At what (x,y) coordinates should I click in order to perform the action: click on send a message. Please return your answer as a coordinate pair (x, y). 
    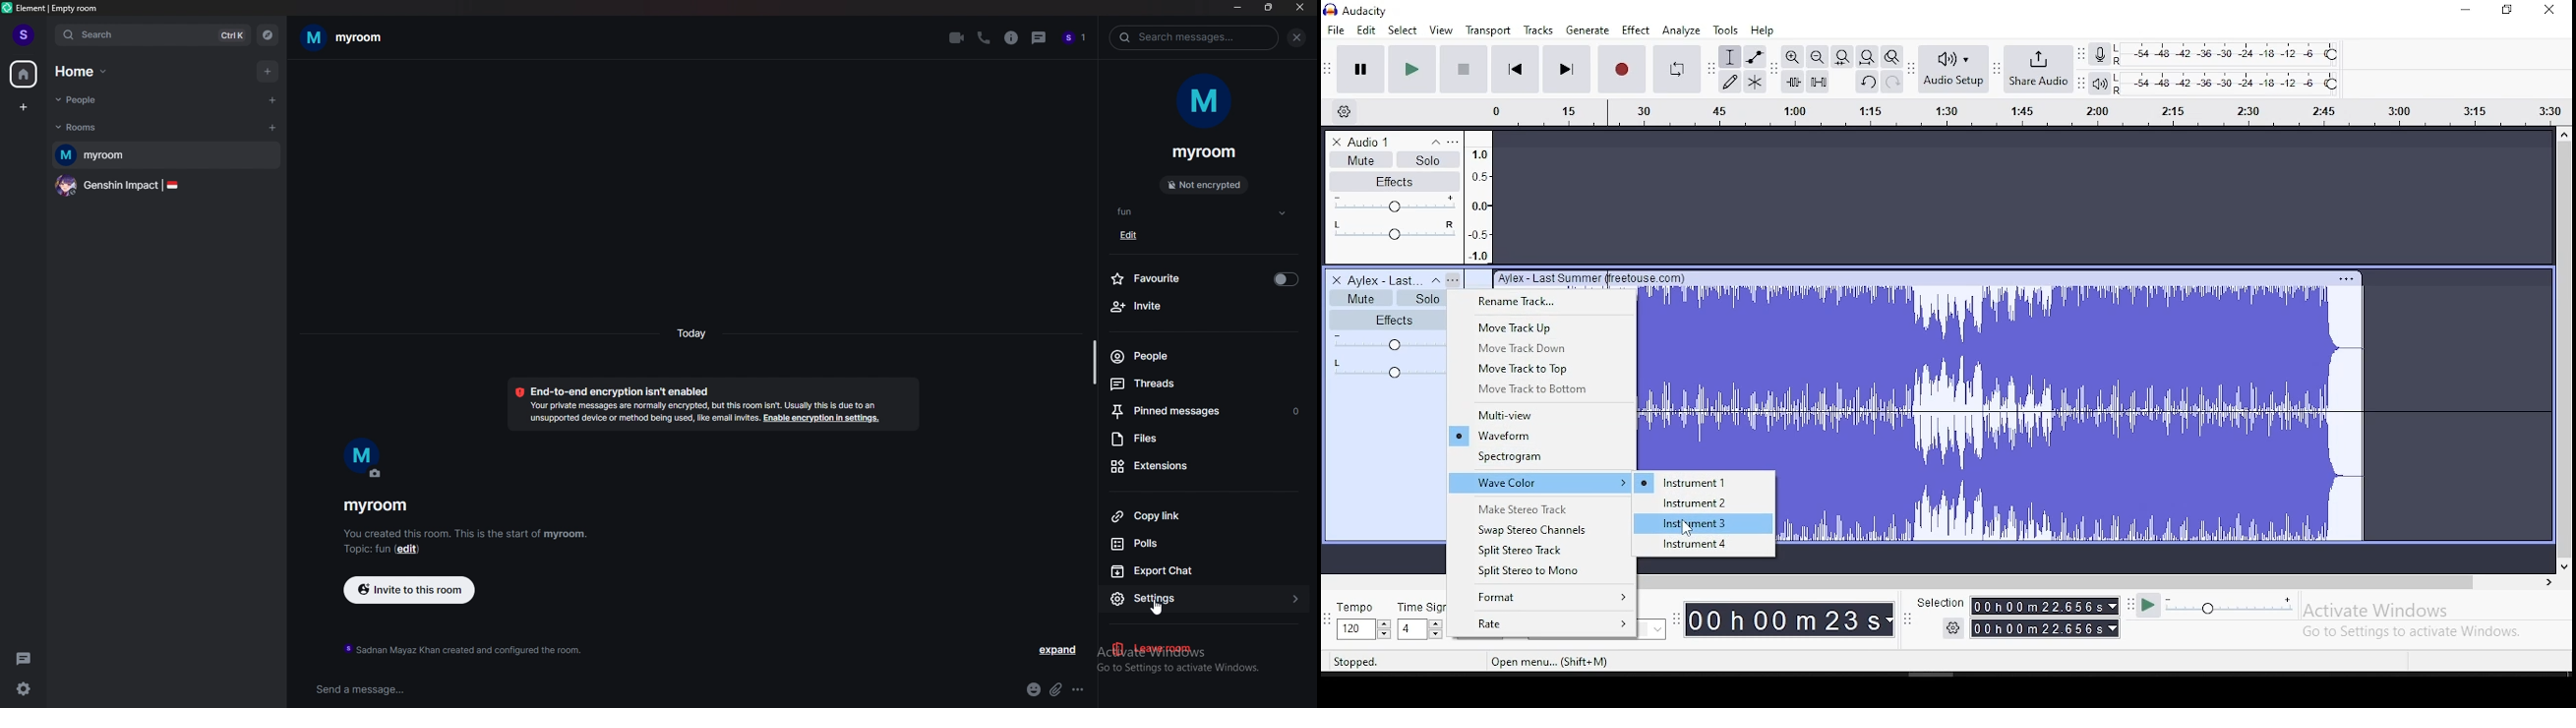
    Looking at the image, I should click on (422, 689).